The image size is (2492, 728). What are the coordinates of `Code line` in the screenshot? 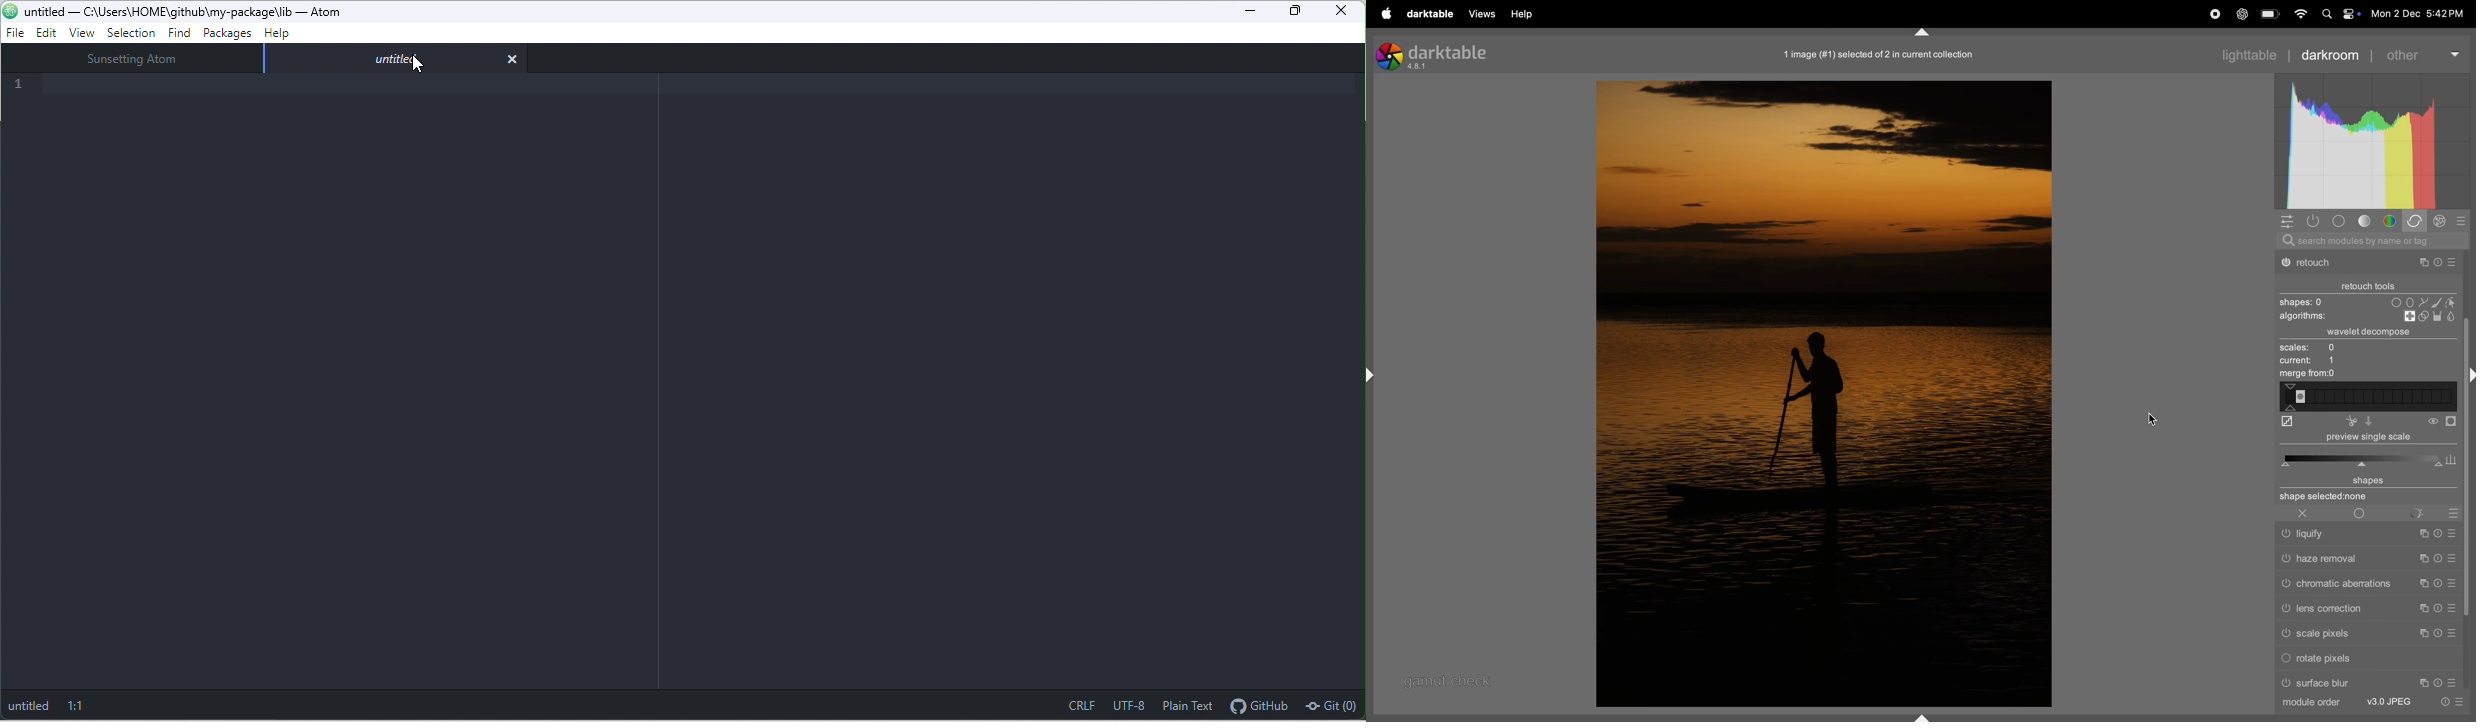 It's located at (23, 92).